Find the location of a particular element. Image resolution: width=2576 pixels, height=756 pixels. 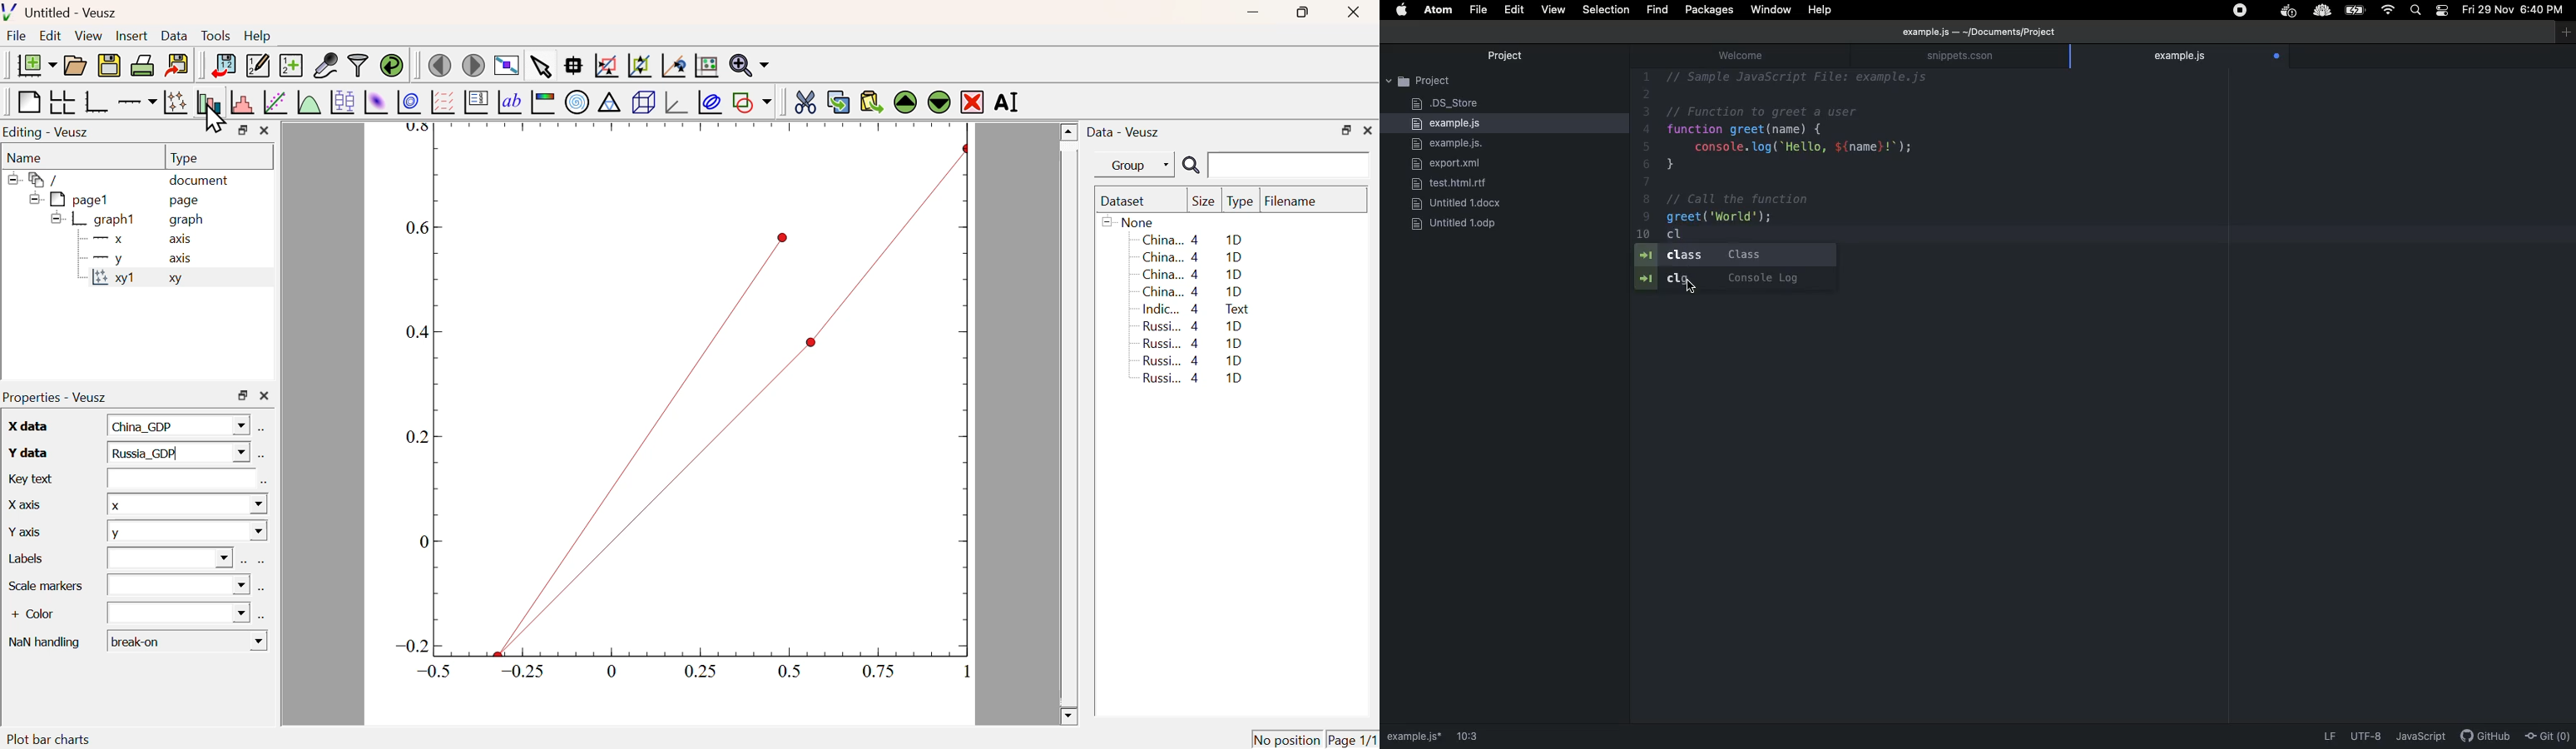

Open a document is located at coordinates (74, 65).